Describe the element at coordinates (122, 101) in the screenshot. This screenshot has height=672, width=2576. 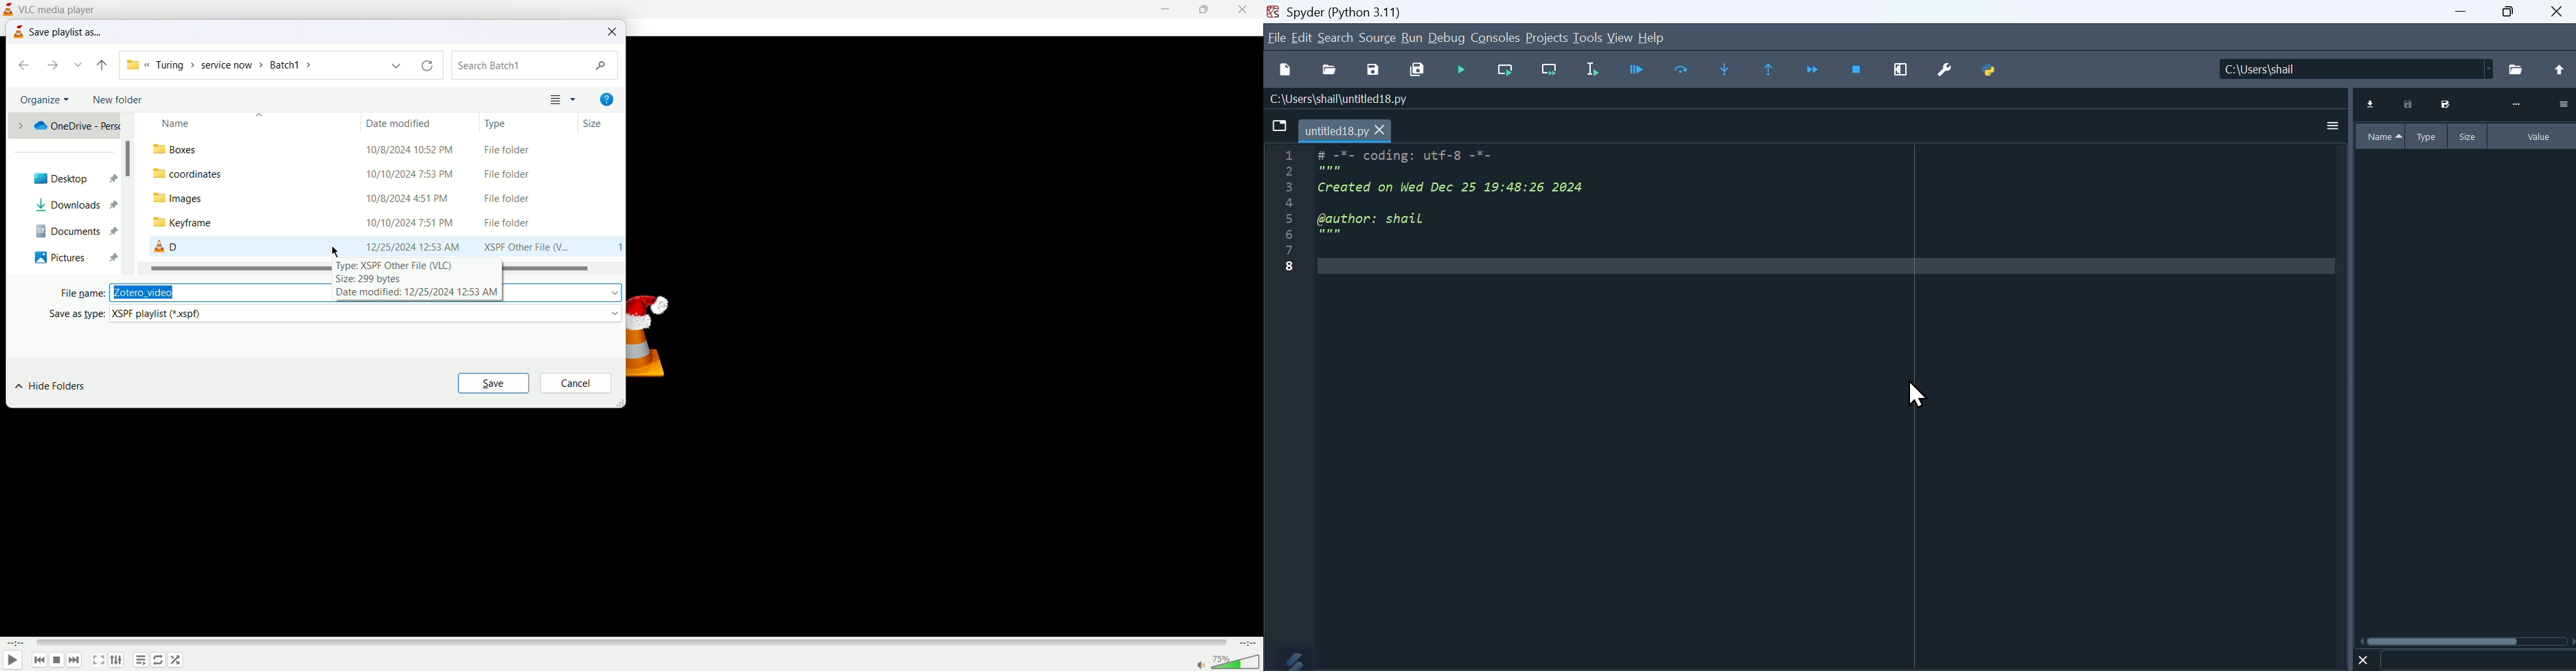
I see `newfolder` at that location.